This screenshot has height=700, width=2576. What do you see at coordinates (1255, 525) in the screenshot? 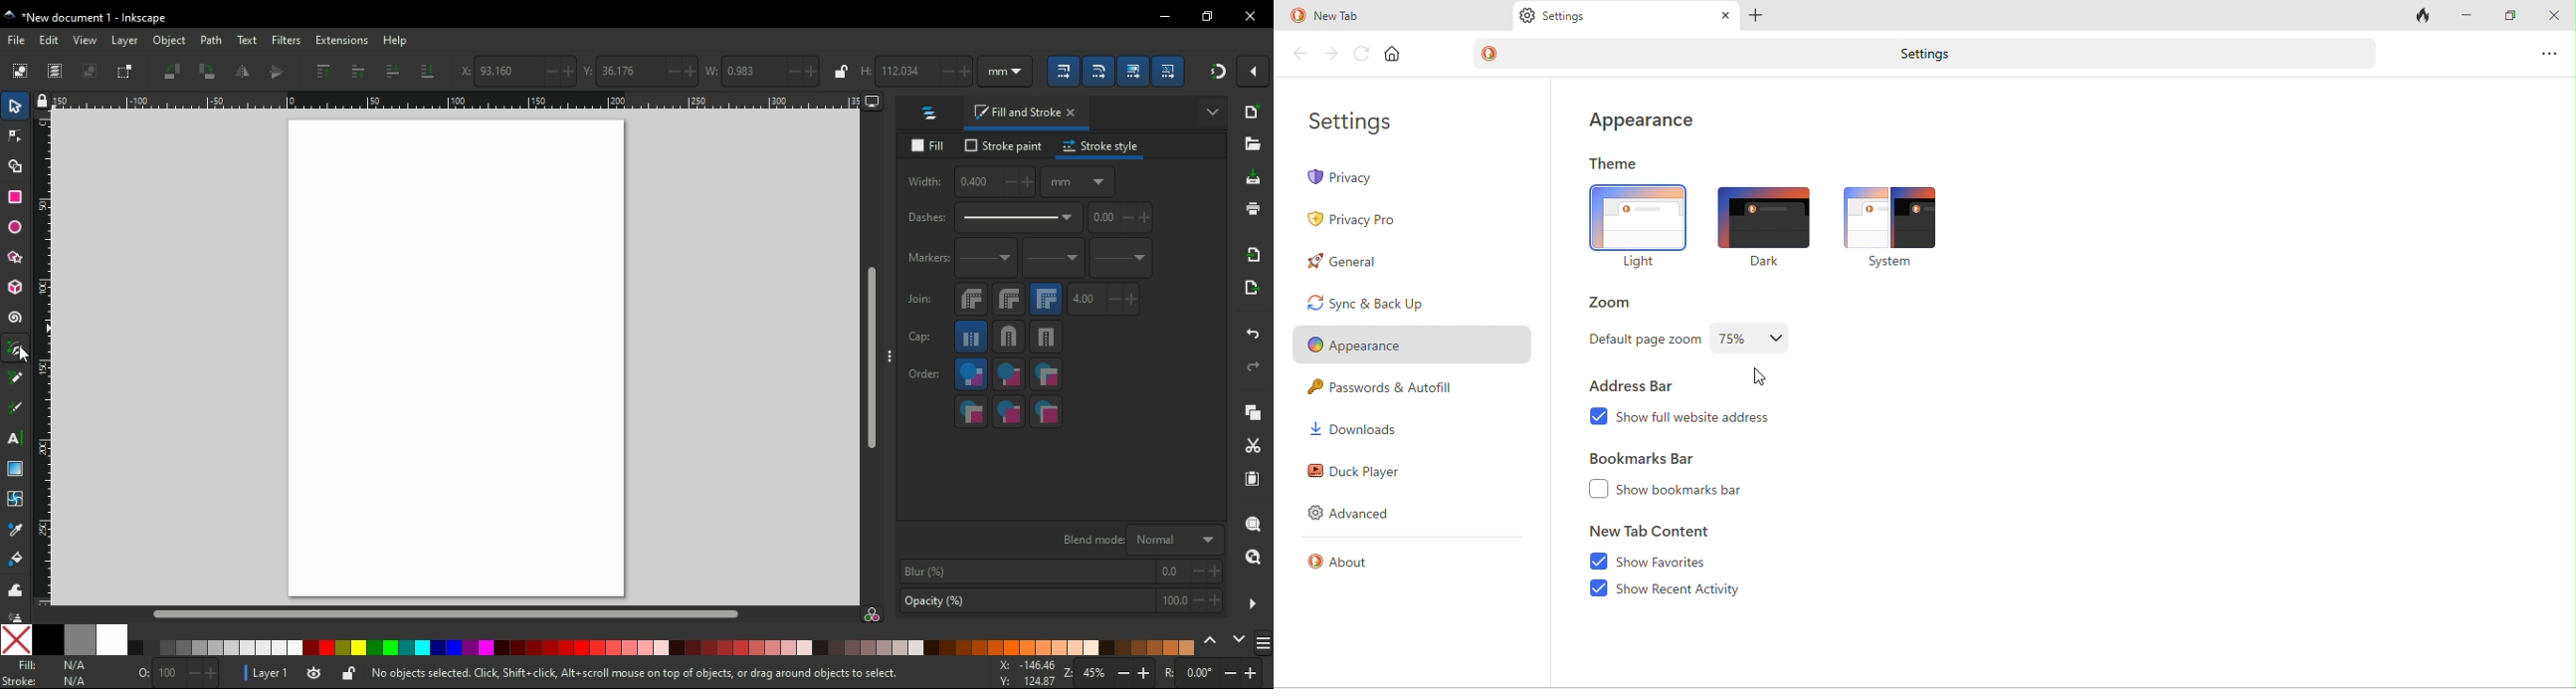
I see `zoom selection` at bounding box center [1255, 525].